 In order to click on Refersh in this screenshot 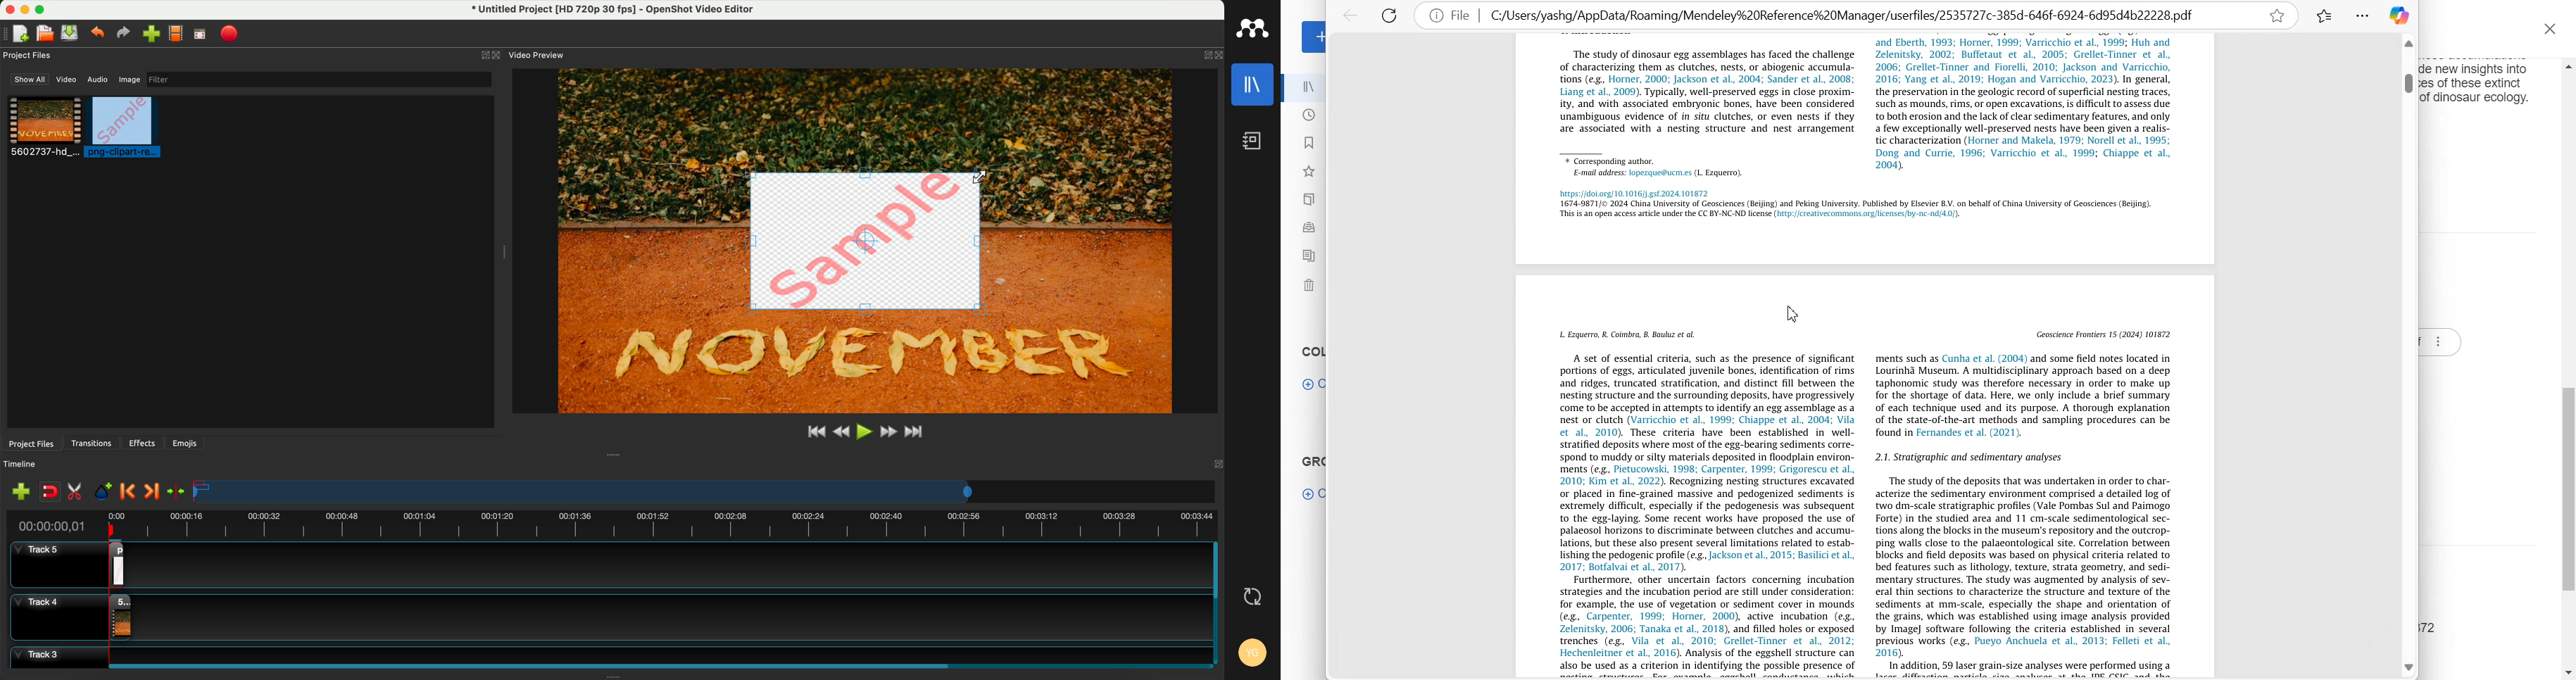, I will do `click(1390, 17)`.